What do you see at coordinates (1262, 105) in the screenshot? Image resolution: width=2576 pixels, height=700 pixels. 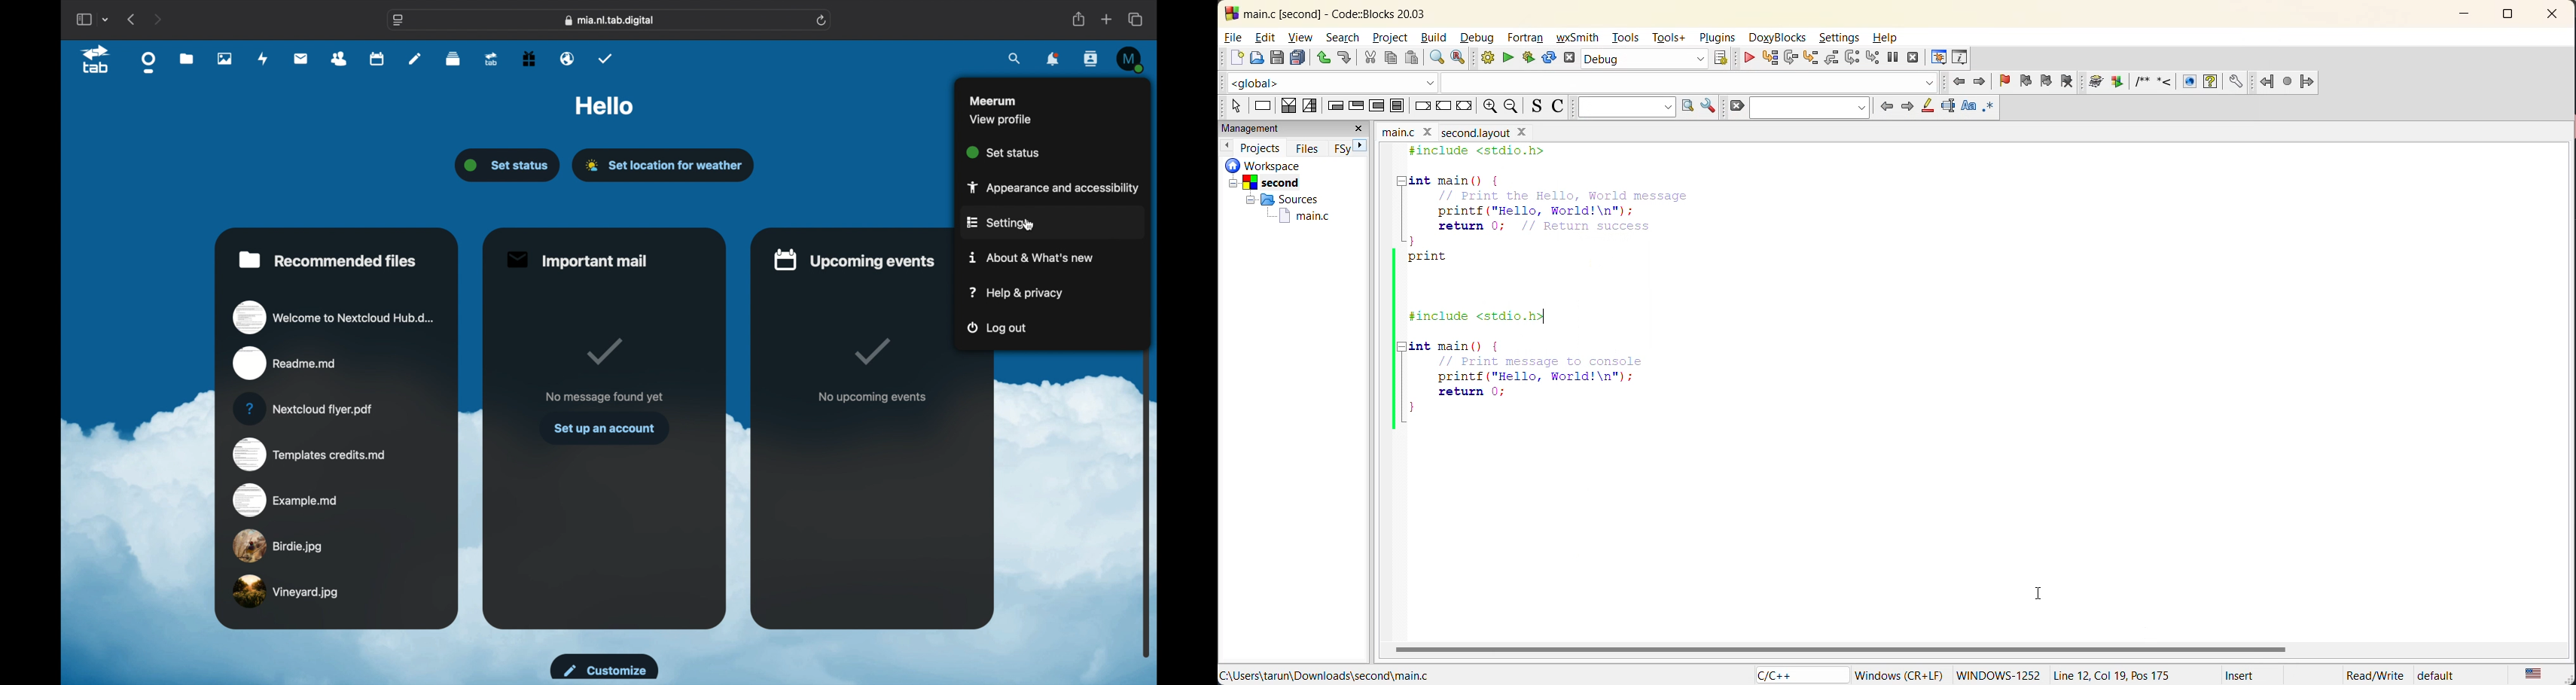 I see `instruction` at bounding box center [1262, 105].